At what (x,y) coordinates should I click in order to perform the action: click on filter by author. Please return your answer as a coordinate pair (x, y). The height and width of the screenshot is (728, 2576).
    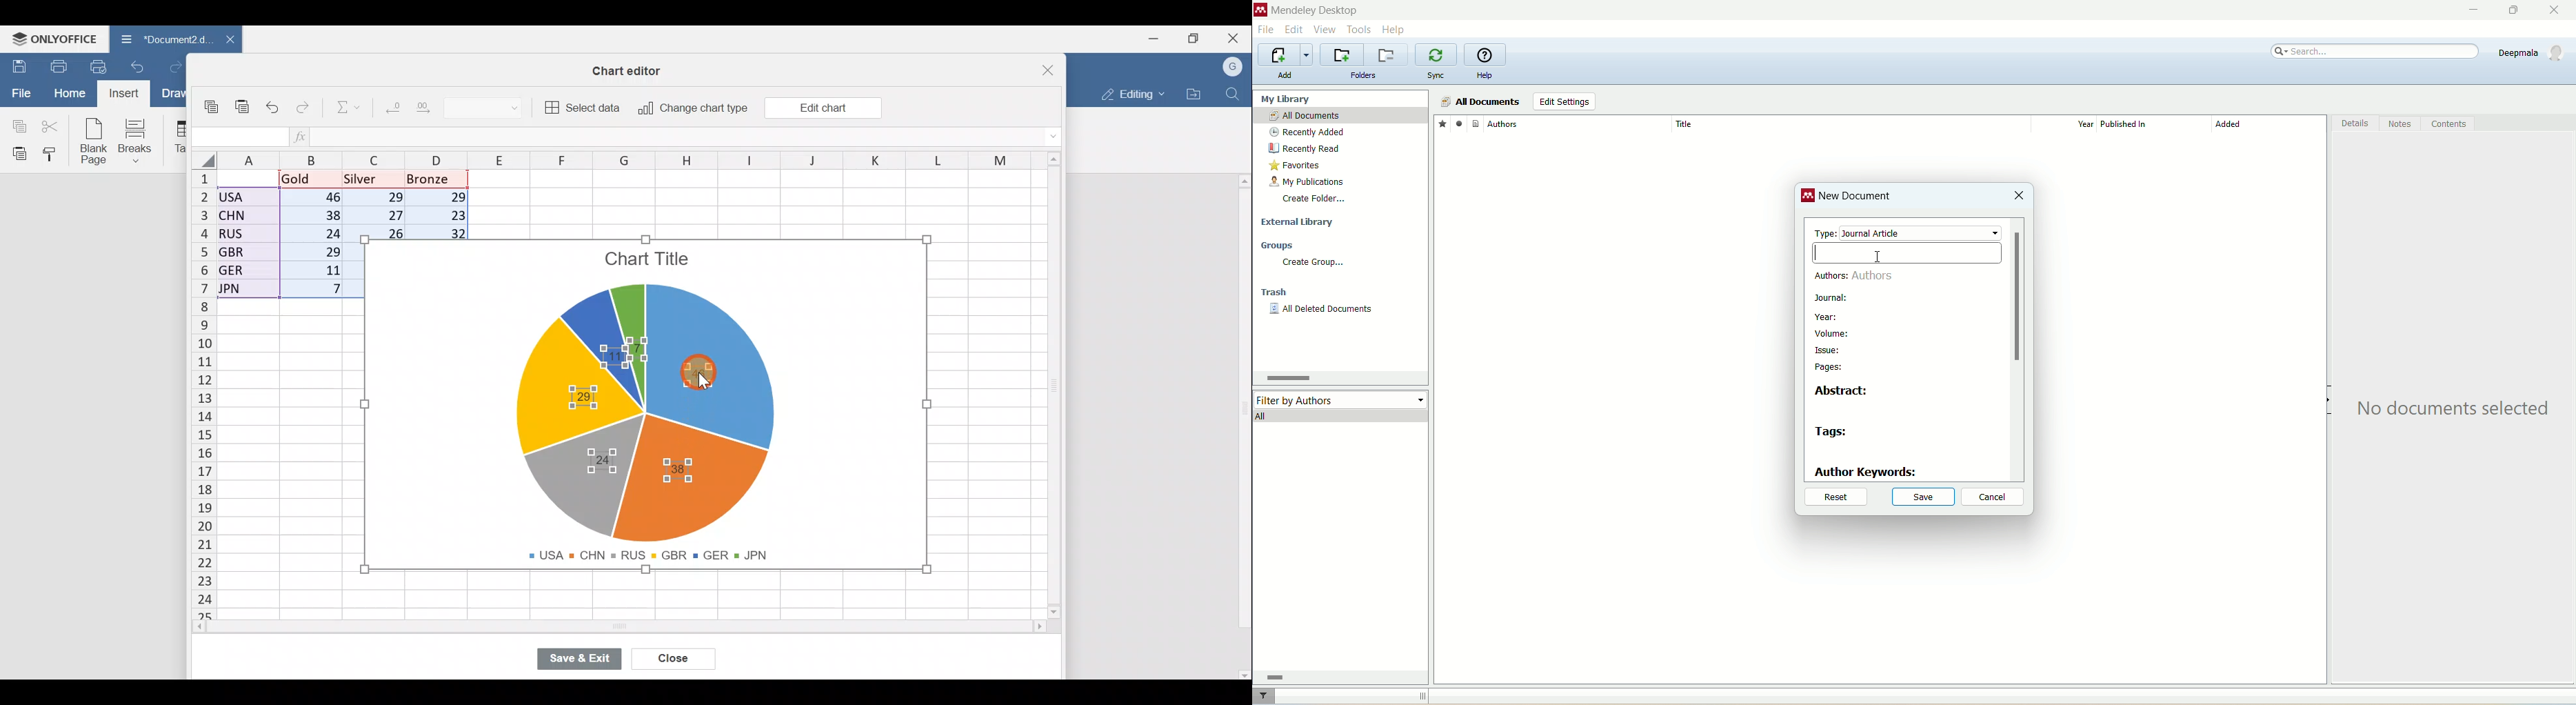
    Looking at the image, I should click on (1342, 399).